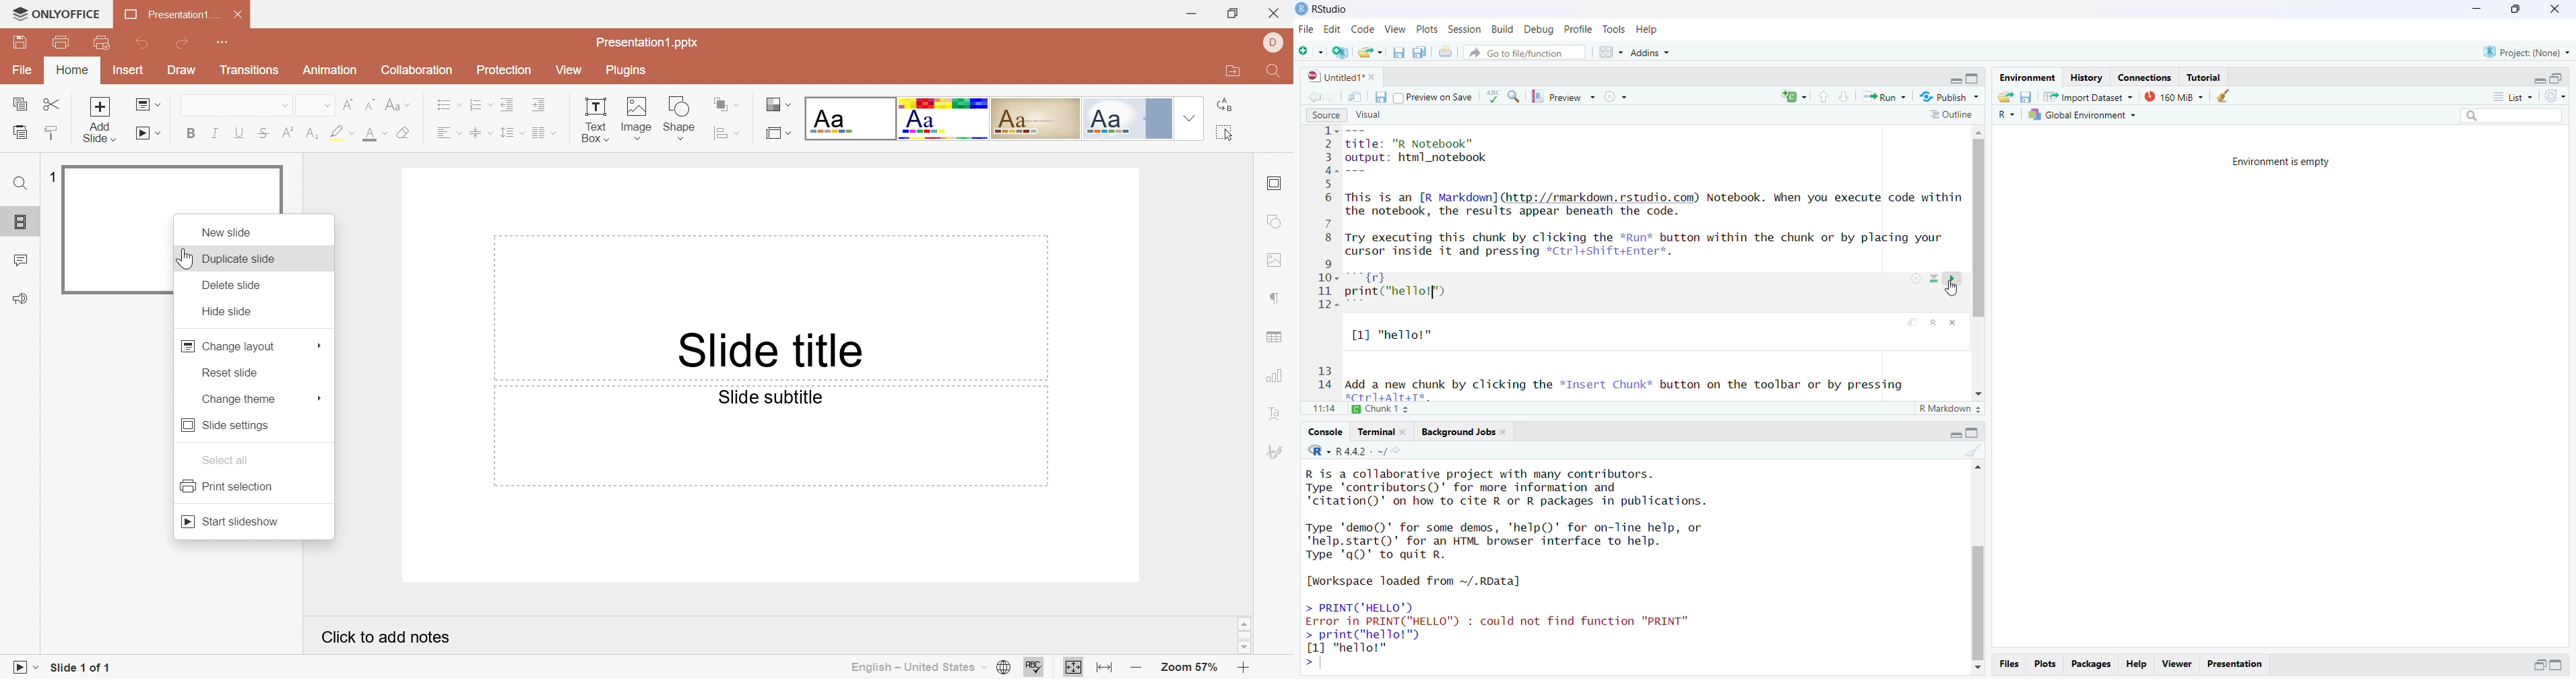 This screenshot has width=2576, height=700. Describe the element at coordinates (1977, 567) in the screenshot. I see `scrollbar` at that location.